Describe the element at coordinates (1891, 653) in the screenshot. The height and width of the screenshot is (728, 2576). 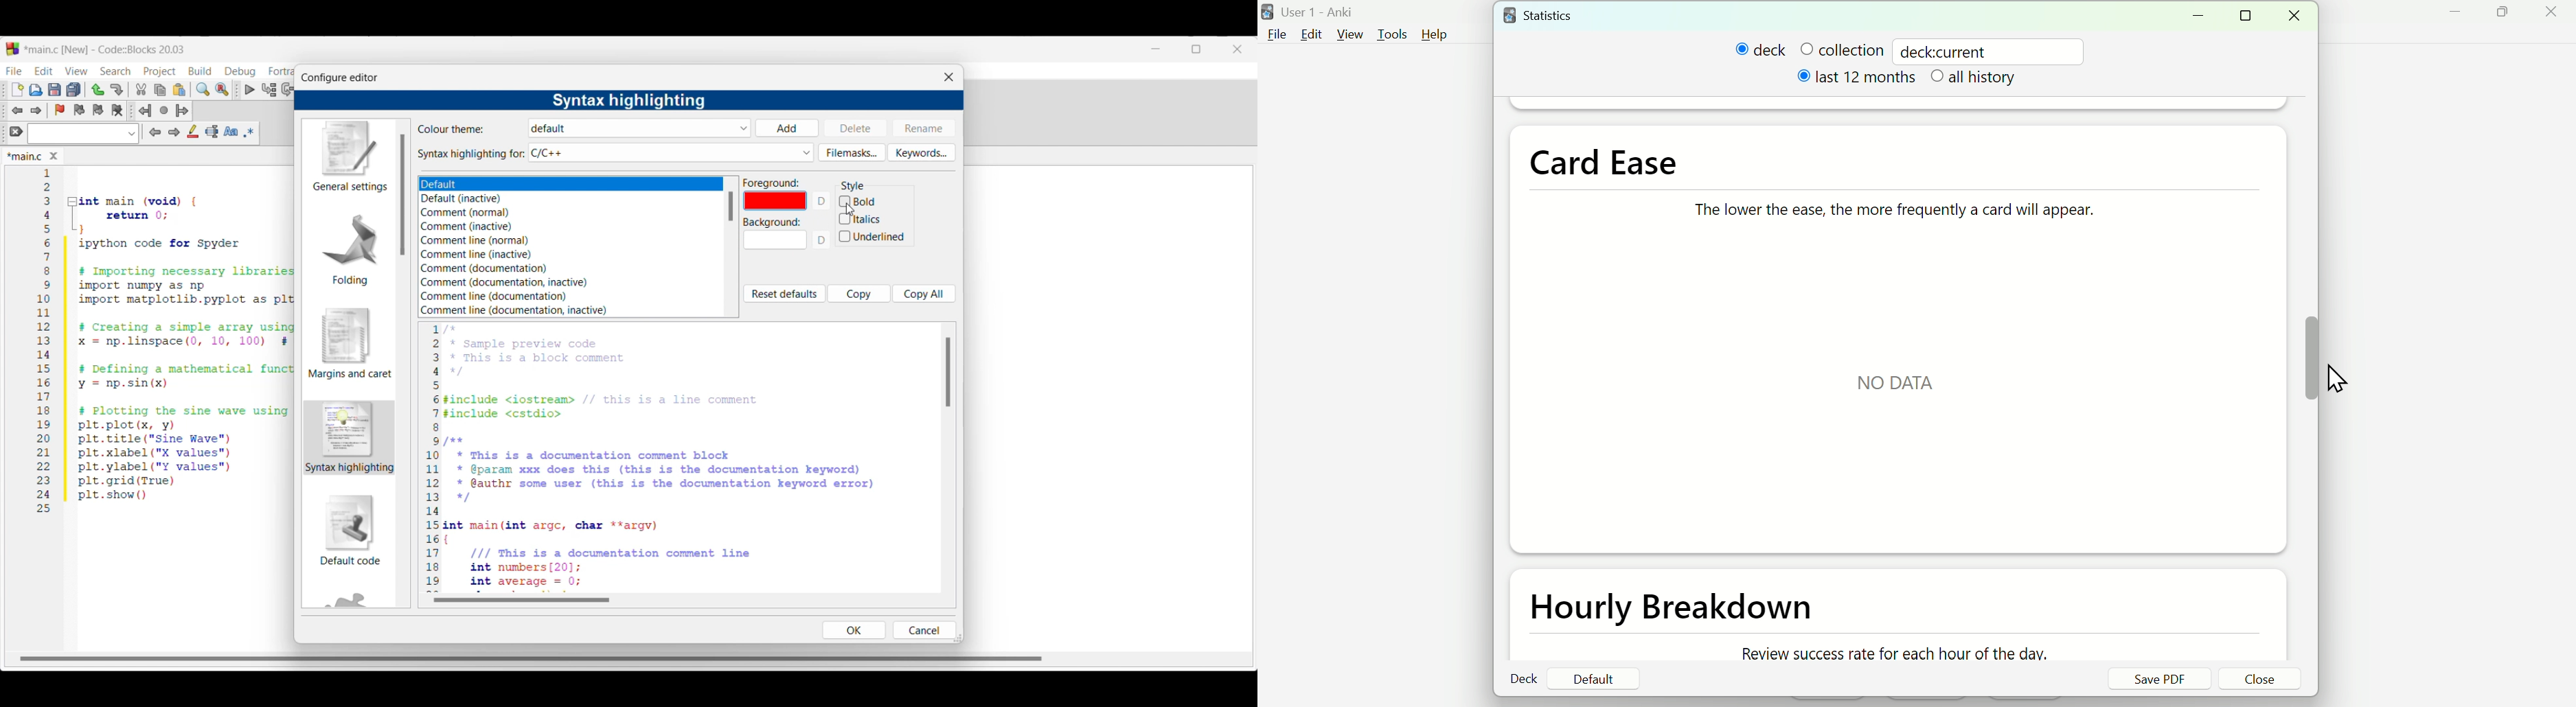
I see `Review success rate for each hour of the day` at that location.